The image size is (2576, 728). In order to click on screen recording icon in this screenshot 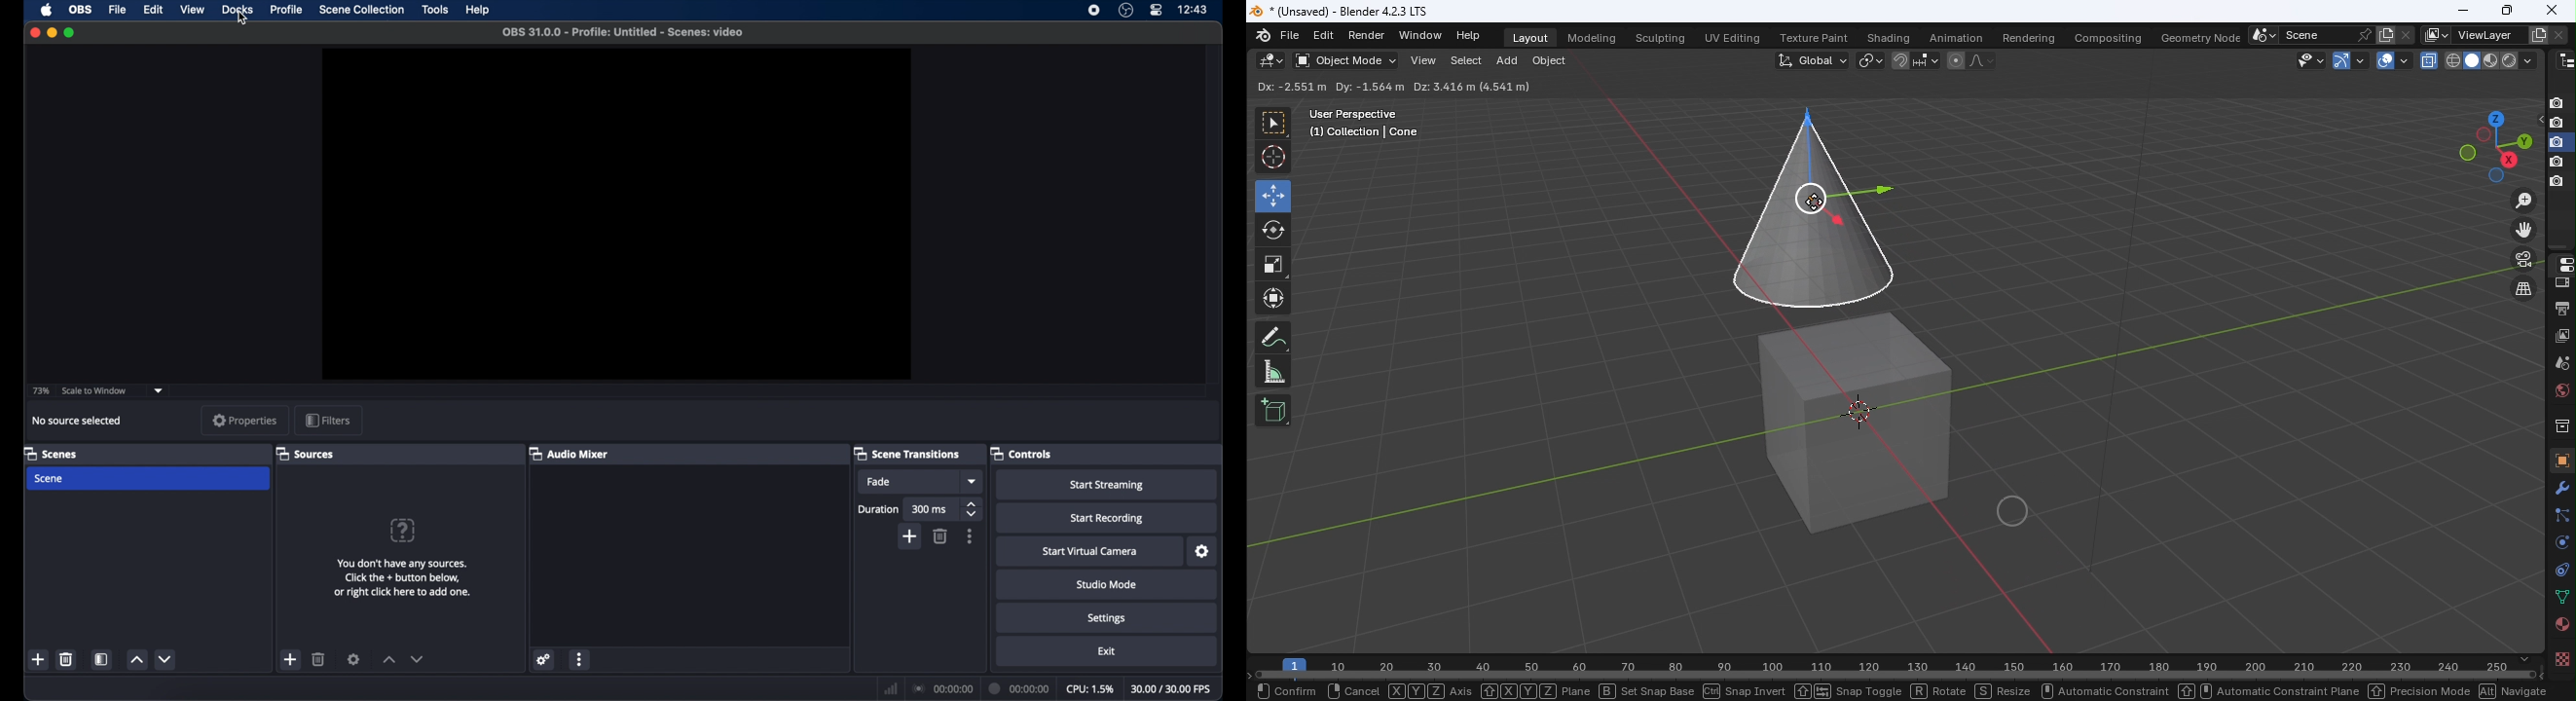, I will do `click(1094, 10)`.